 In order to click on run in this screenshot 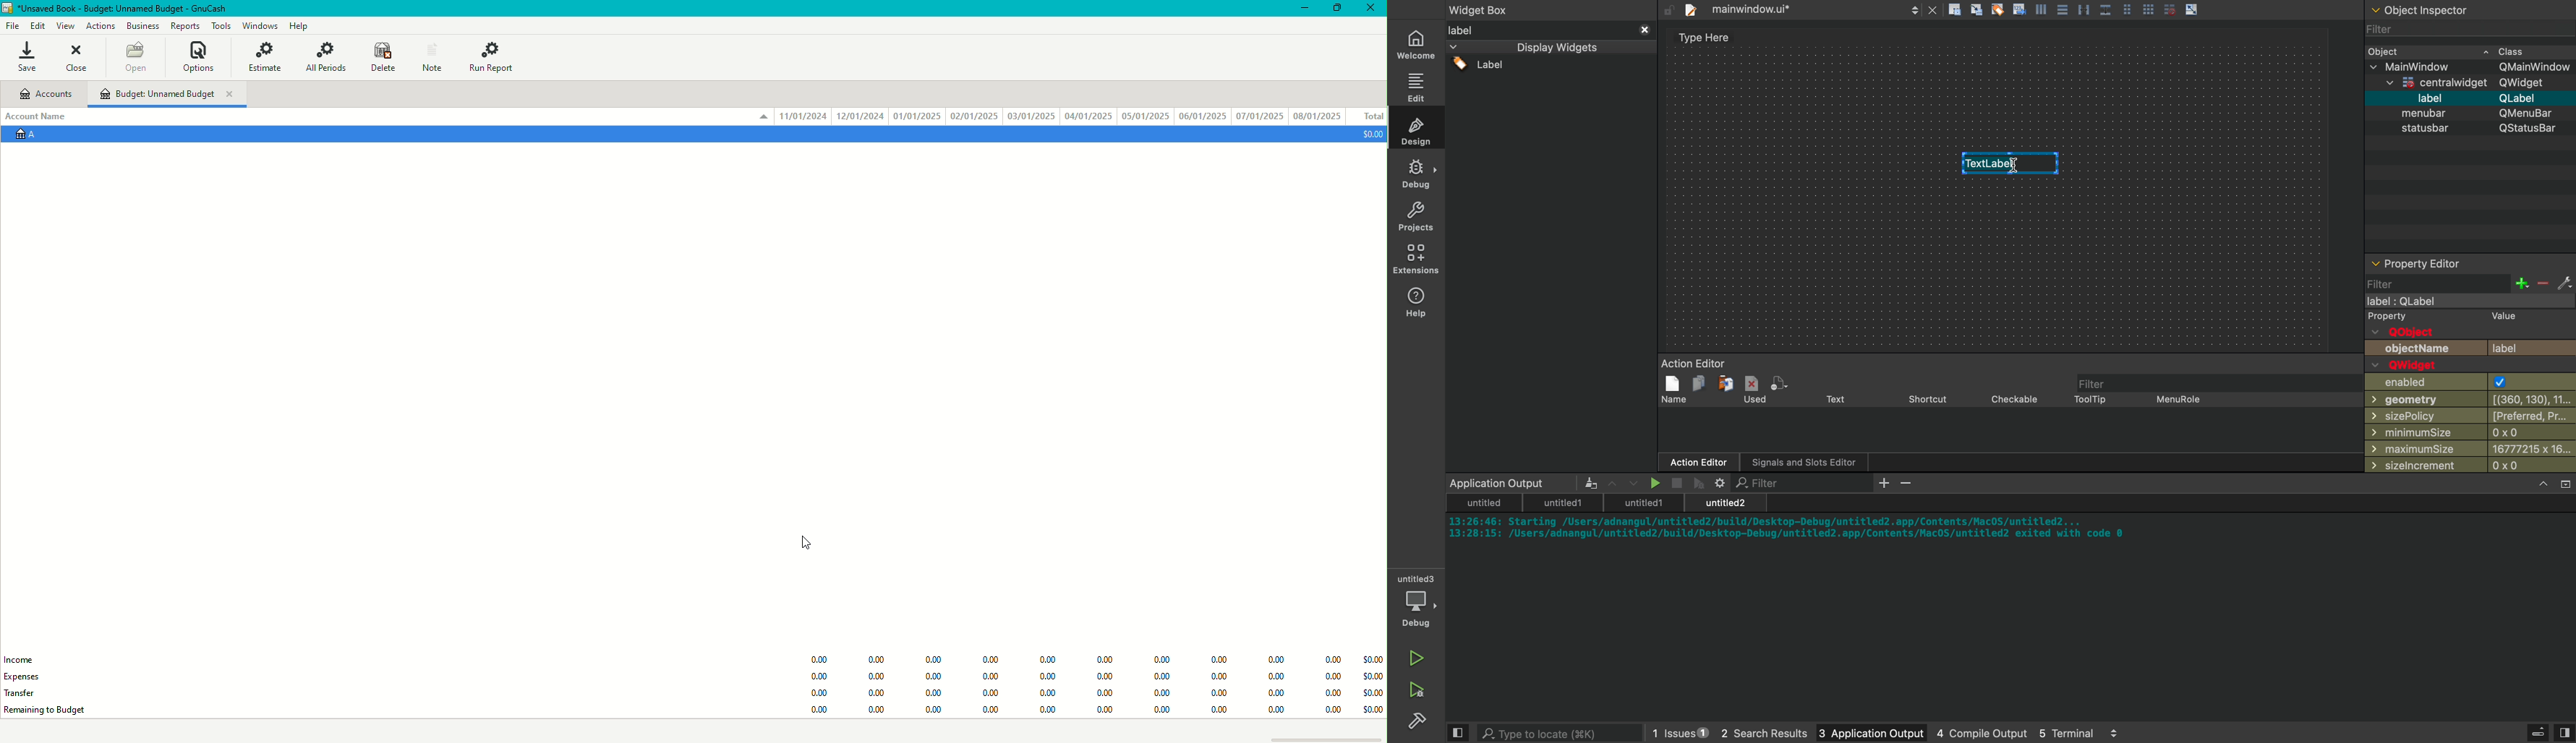, I will do `click(1416, 654)`.